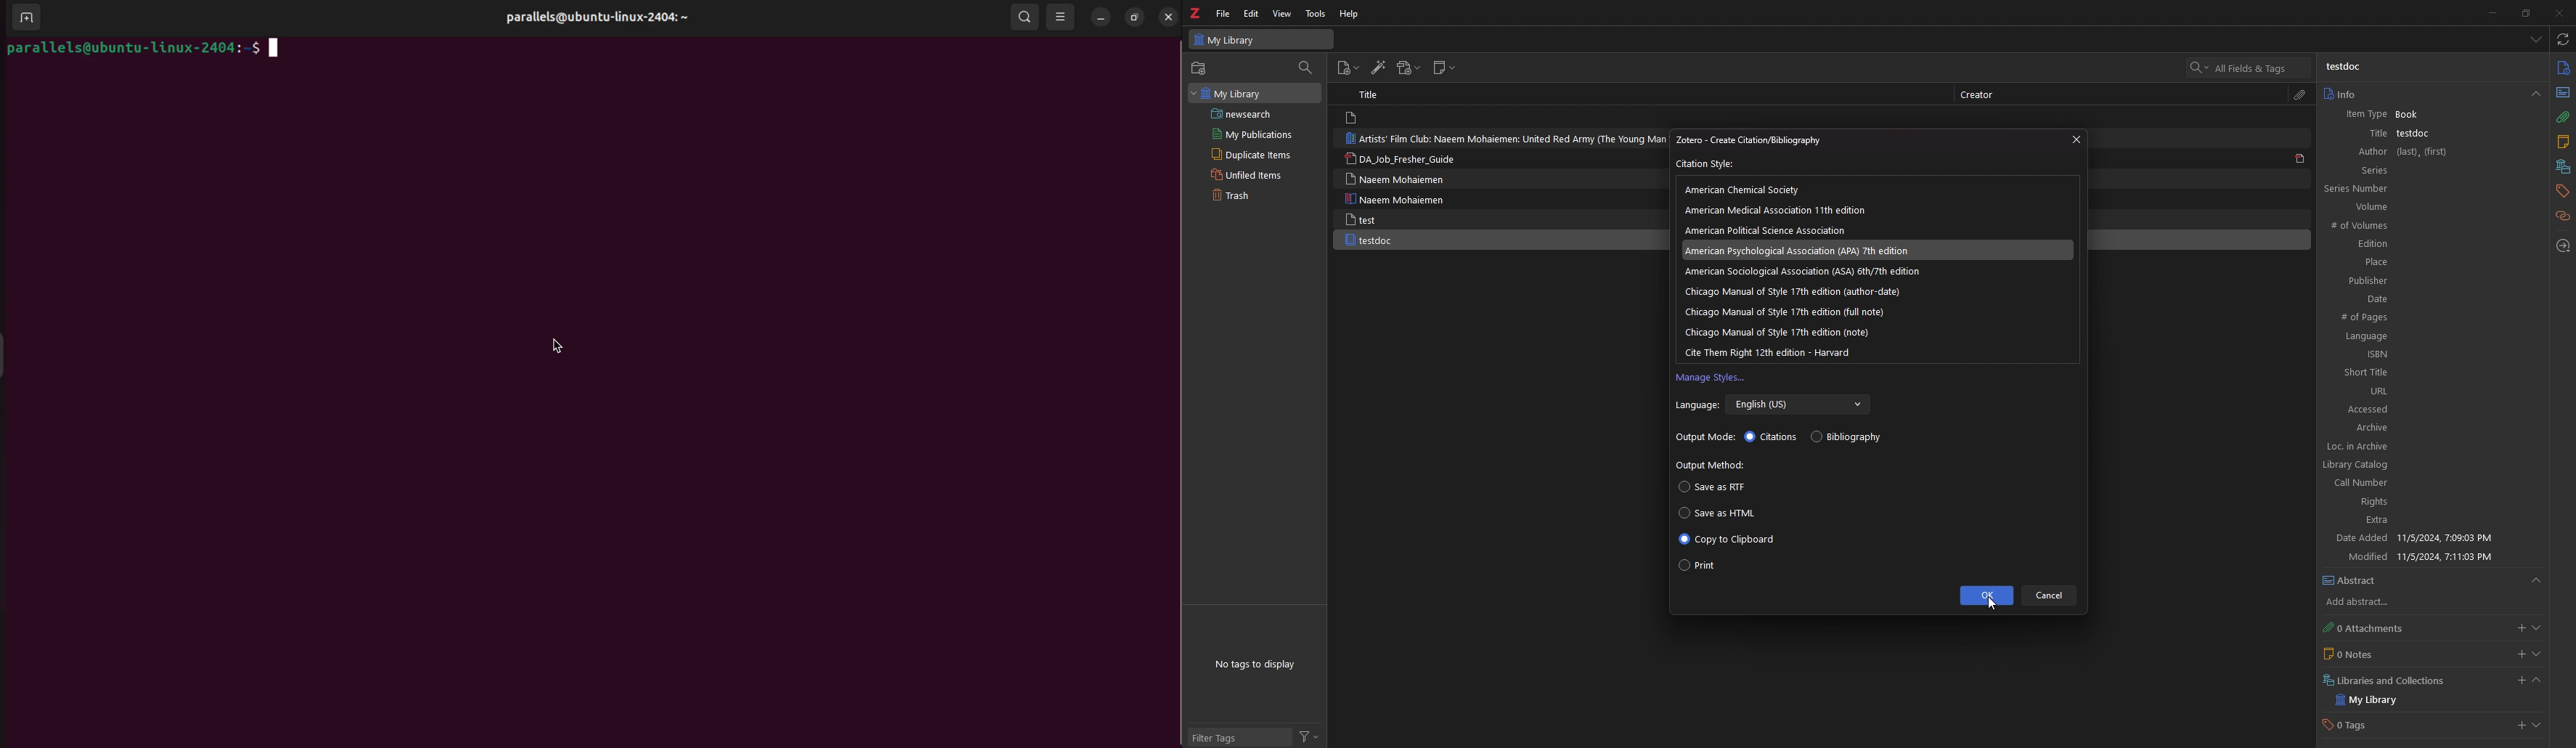 The width and height of the screenshot is (2576, 756). What do you see at coordinates (2418, 483) in the screenshot?
I see `Call Number` at bounding box center [2418, 483].